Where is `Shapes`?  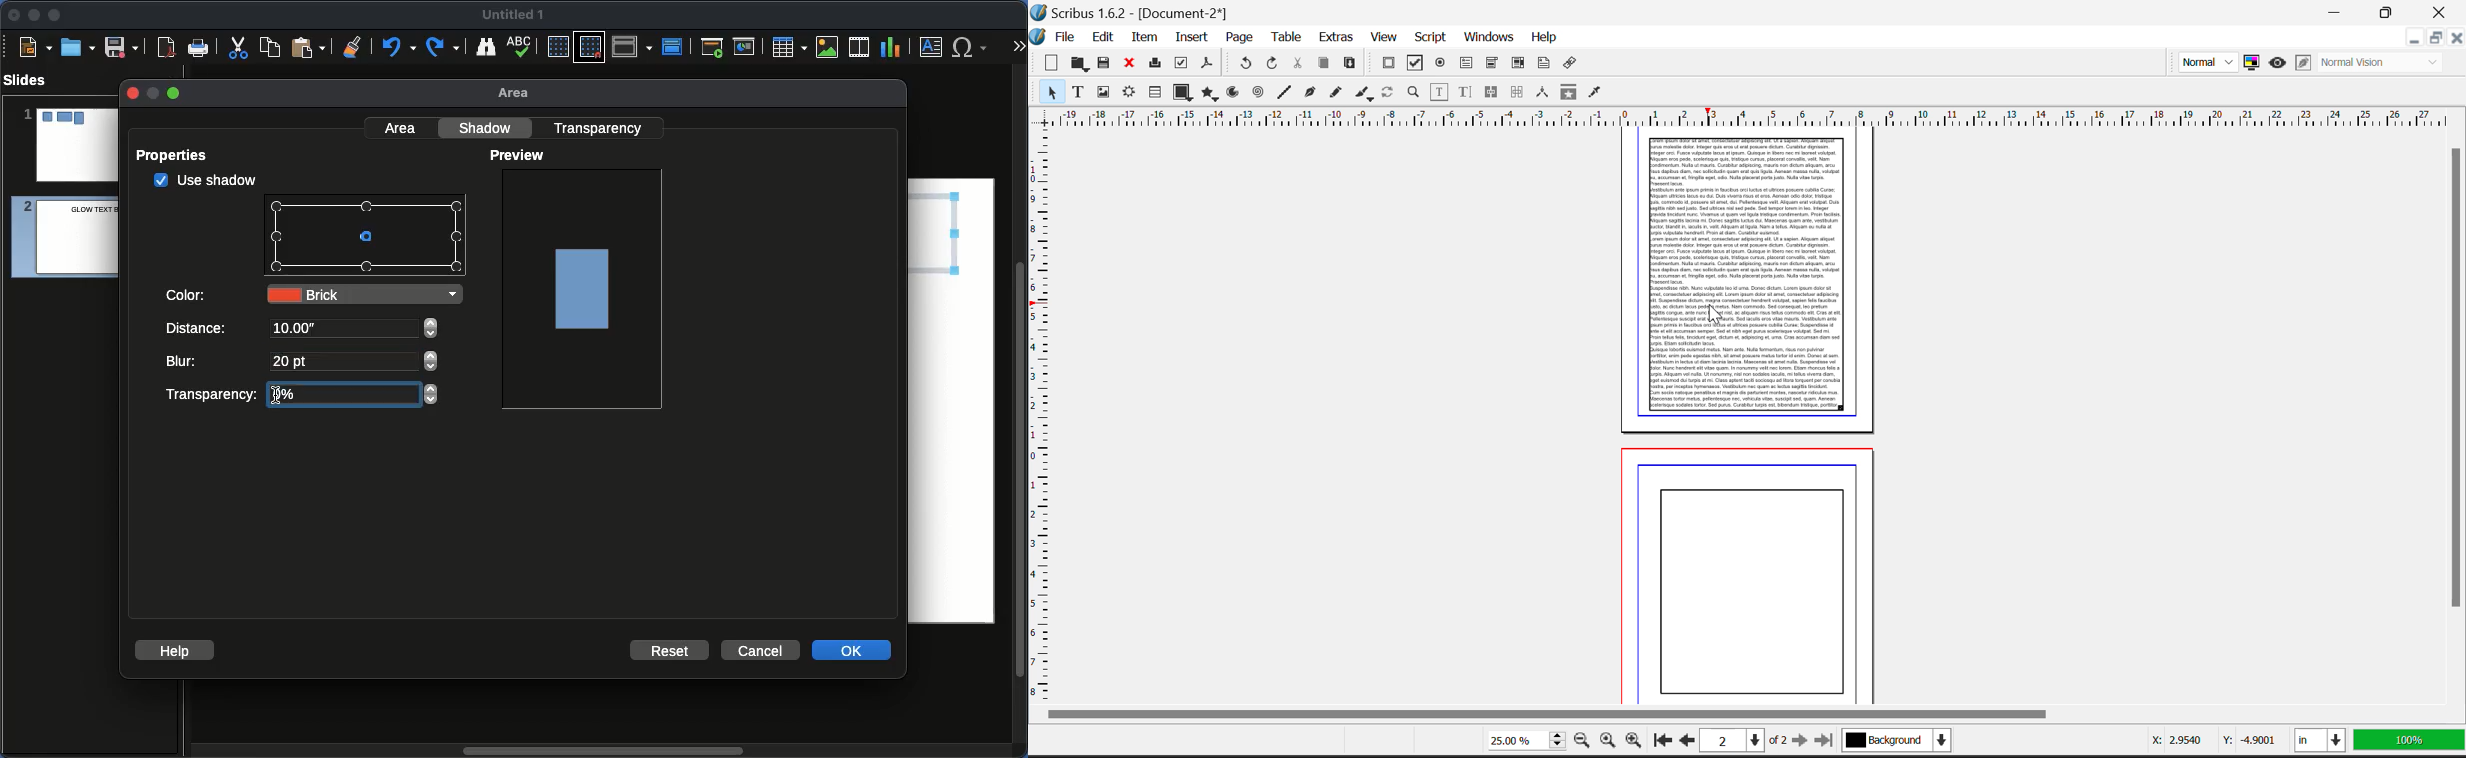 Shapes is located at coordinates (1181, 93).